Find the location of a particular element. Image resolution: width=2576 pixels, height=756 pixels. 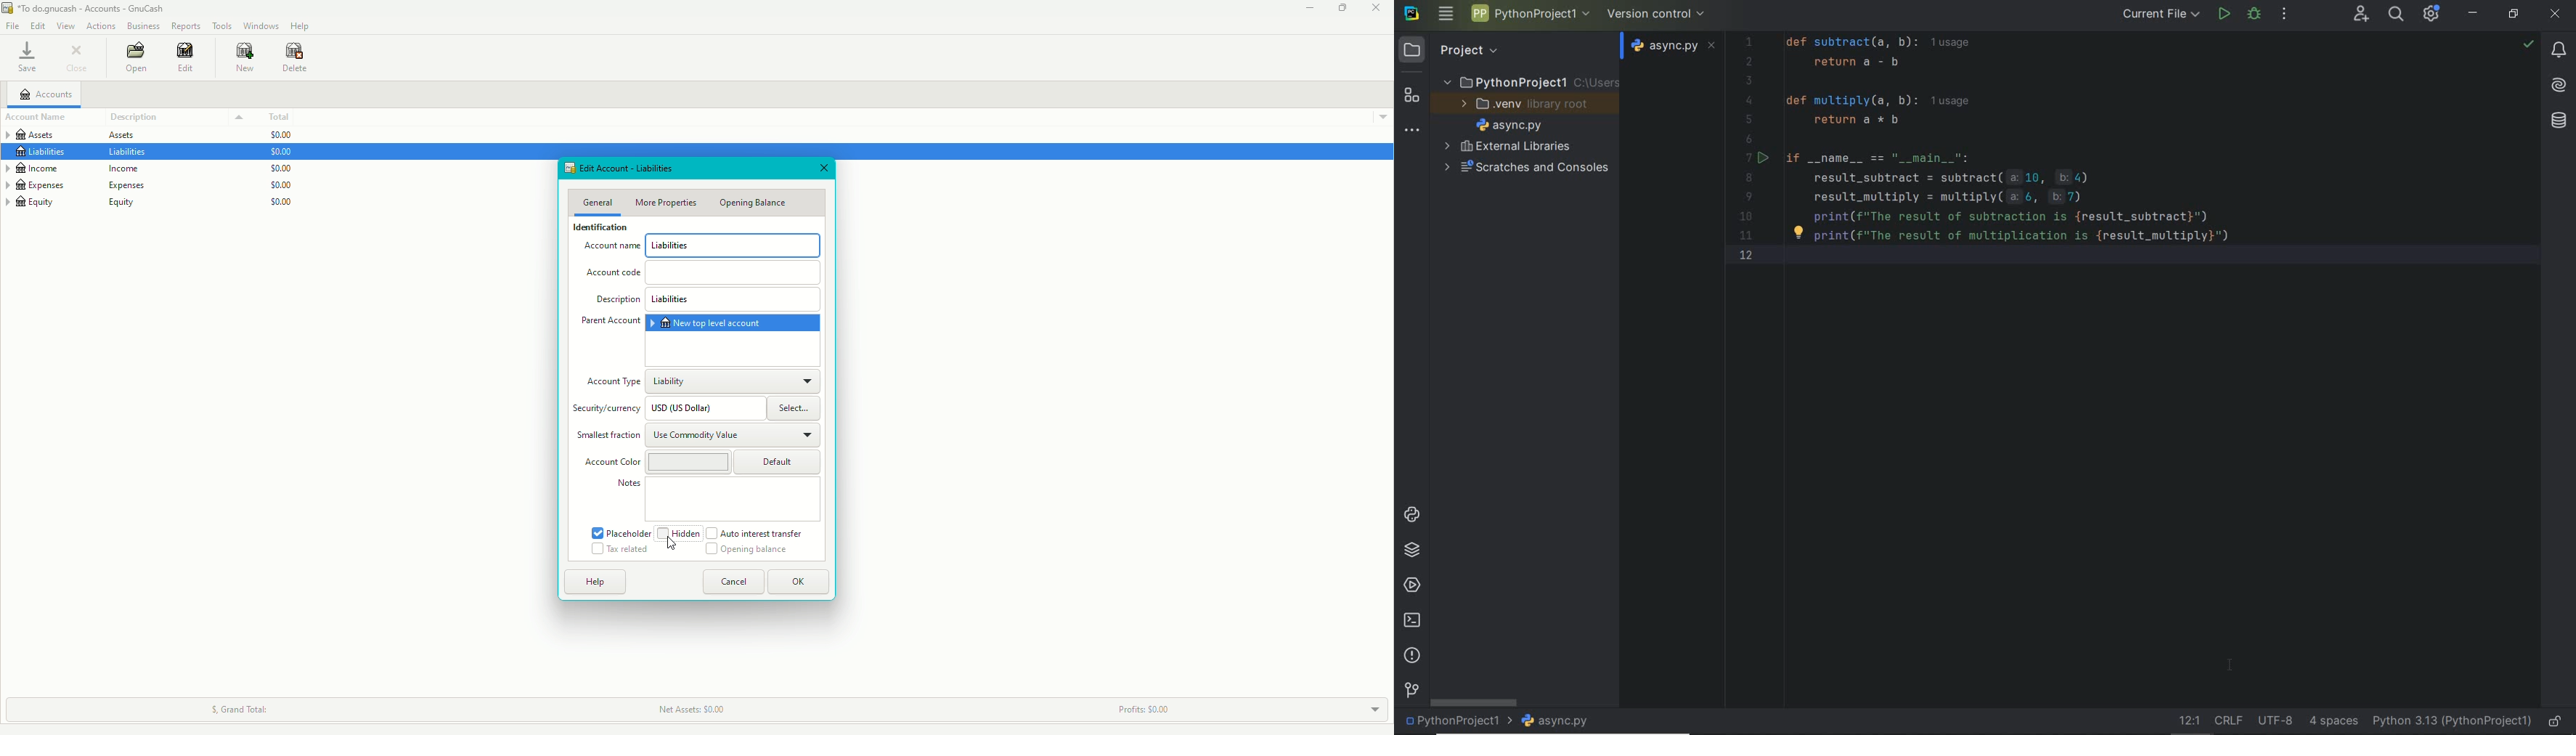

USD is located at coordinates (704, 408).